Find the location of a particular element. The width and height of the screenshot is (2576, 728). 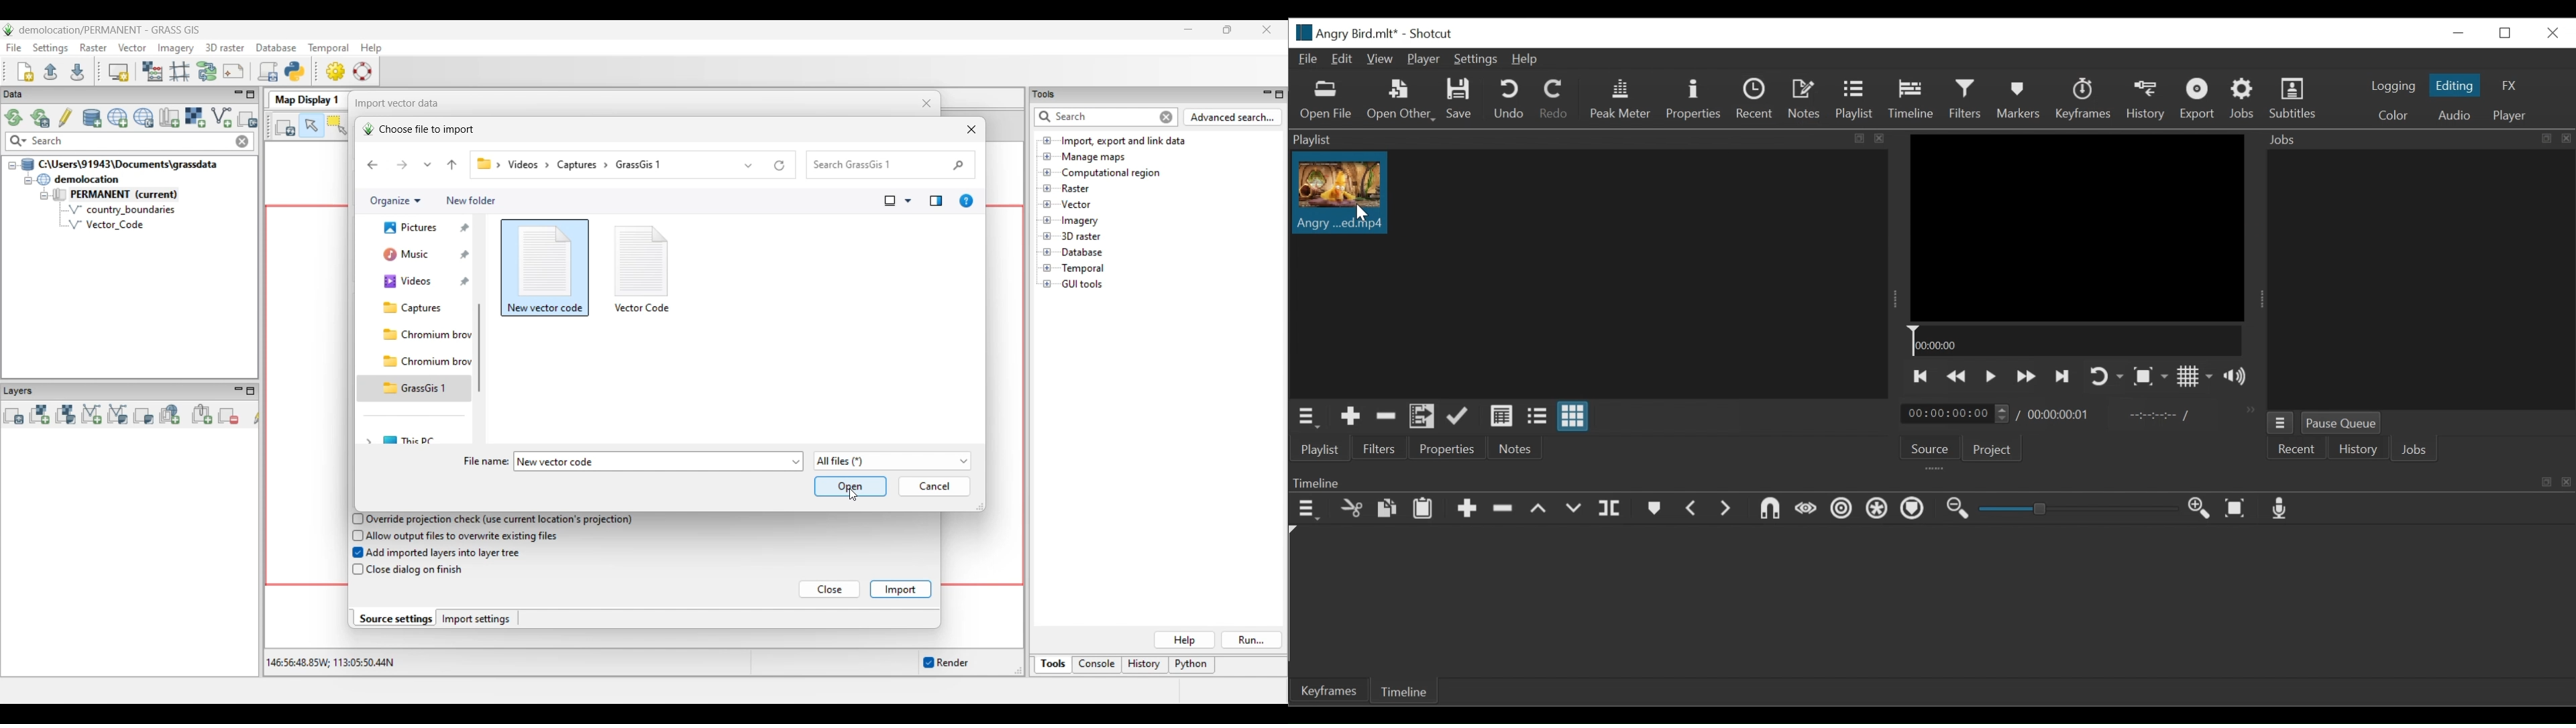

Recent is located at coordinates (1754, 98).